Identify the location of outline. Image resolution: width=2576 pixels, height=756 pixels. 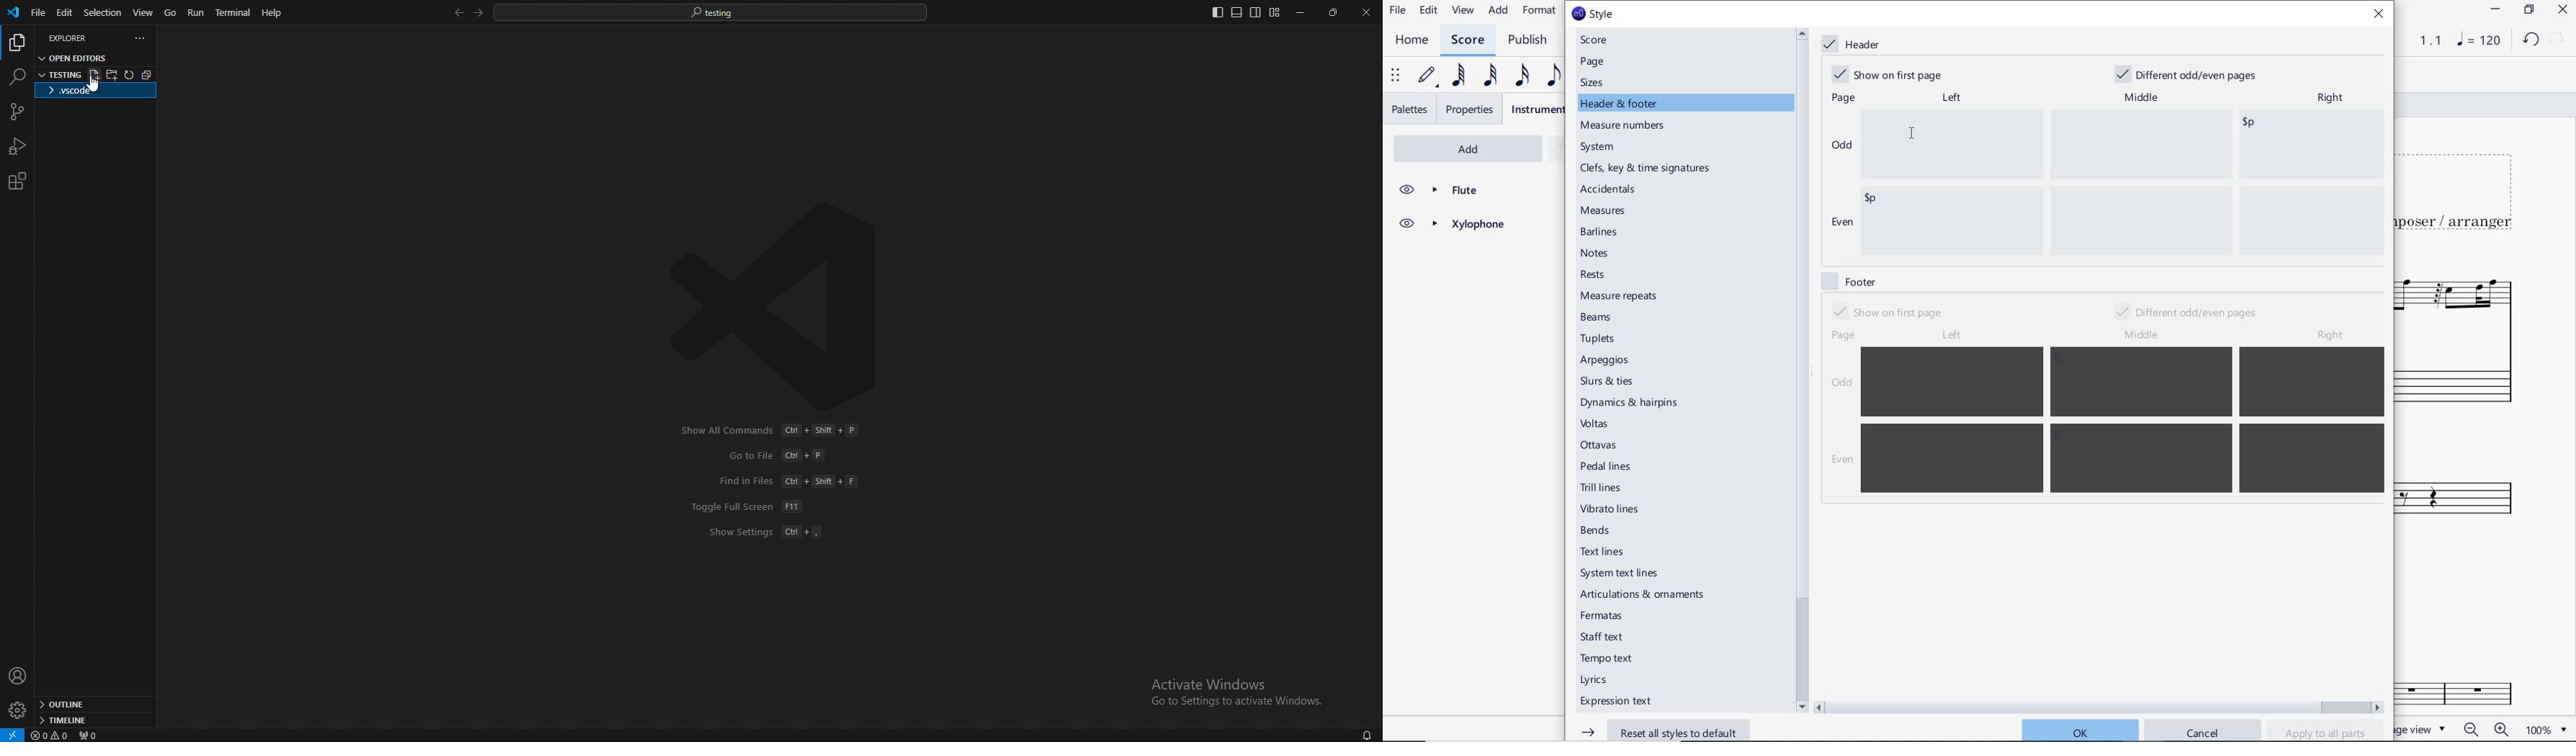
(93, 705).